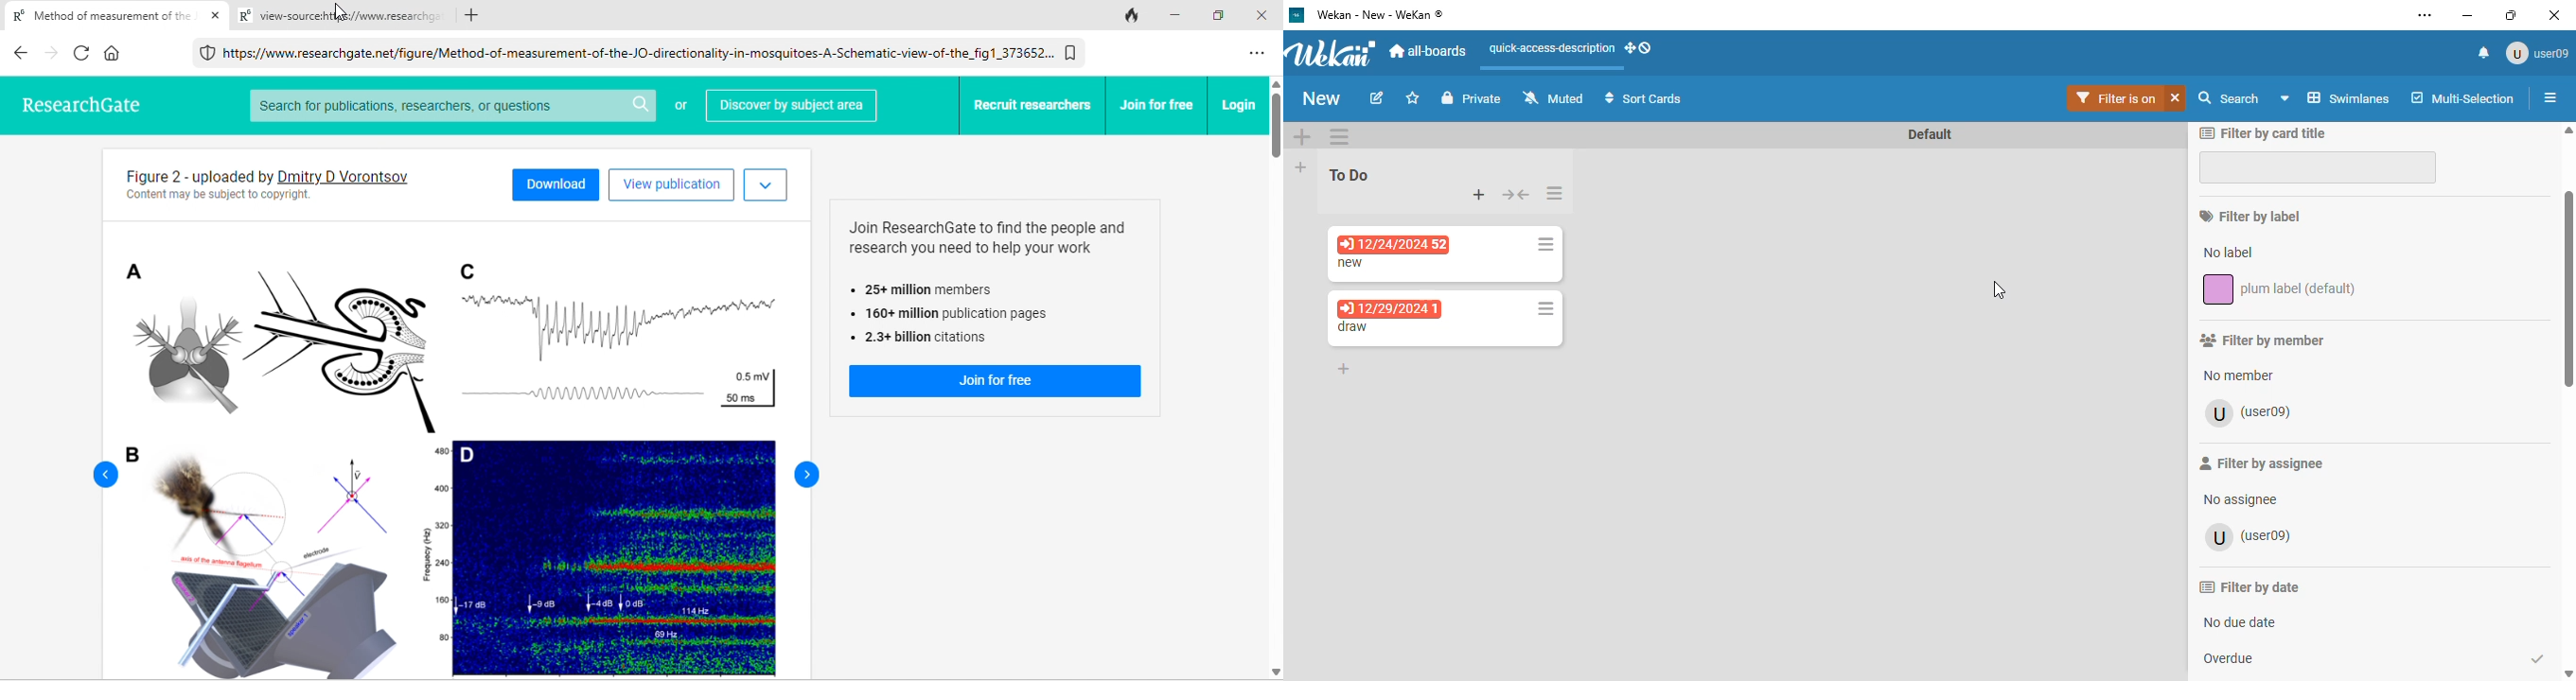  What do you see at coordinates (2239, 375) in the screenshot?
I see `no member` at bounding box center [2239, 375].